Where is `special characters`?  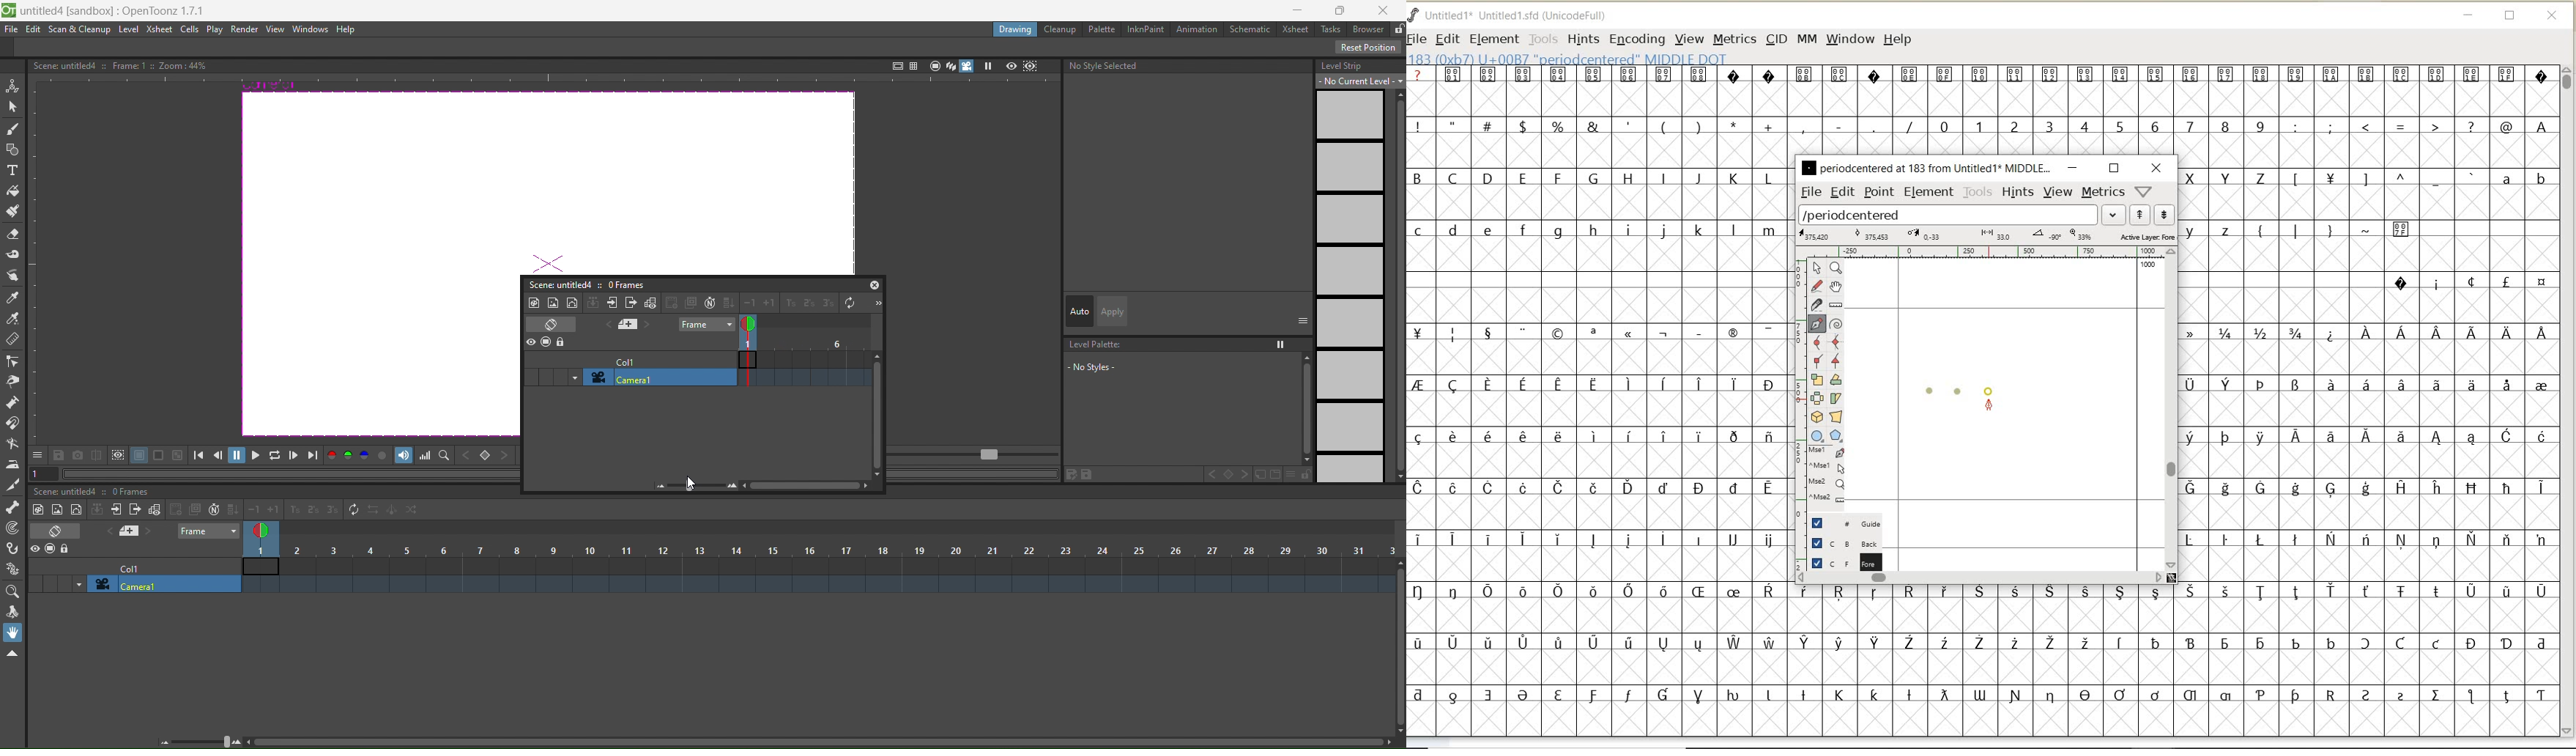 special characters is located at coordinates (2470, 282).